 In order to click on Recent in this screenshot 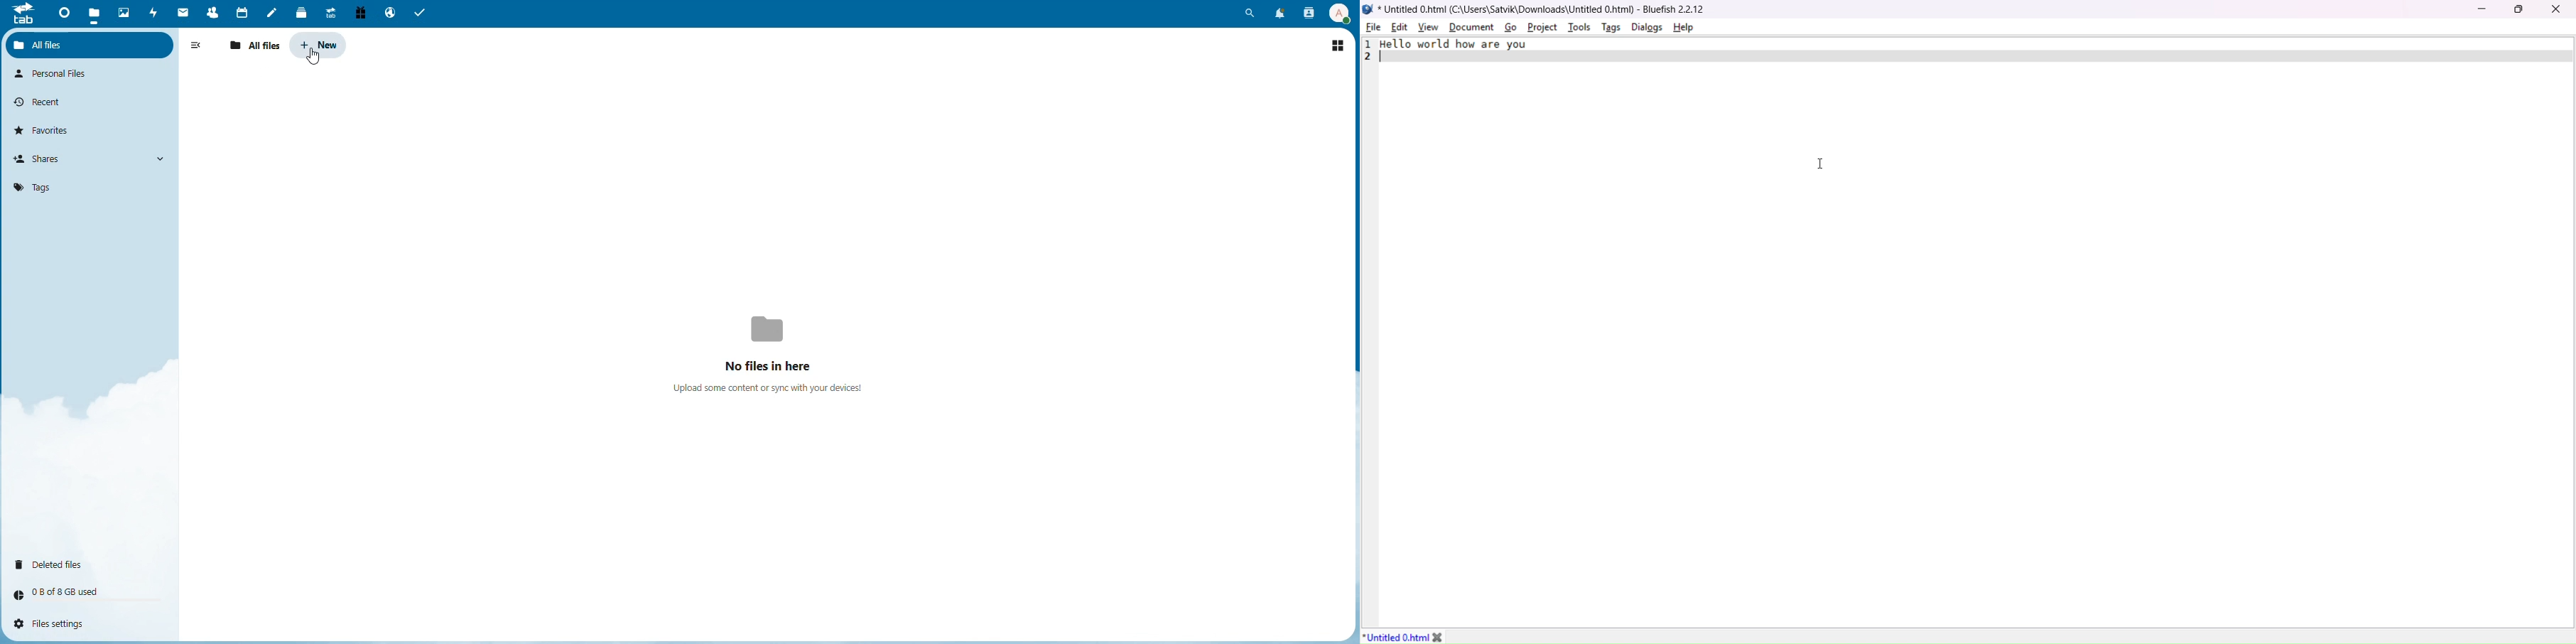, I will do `click(43, 101)`.